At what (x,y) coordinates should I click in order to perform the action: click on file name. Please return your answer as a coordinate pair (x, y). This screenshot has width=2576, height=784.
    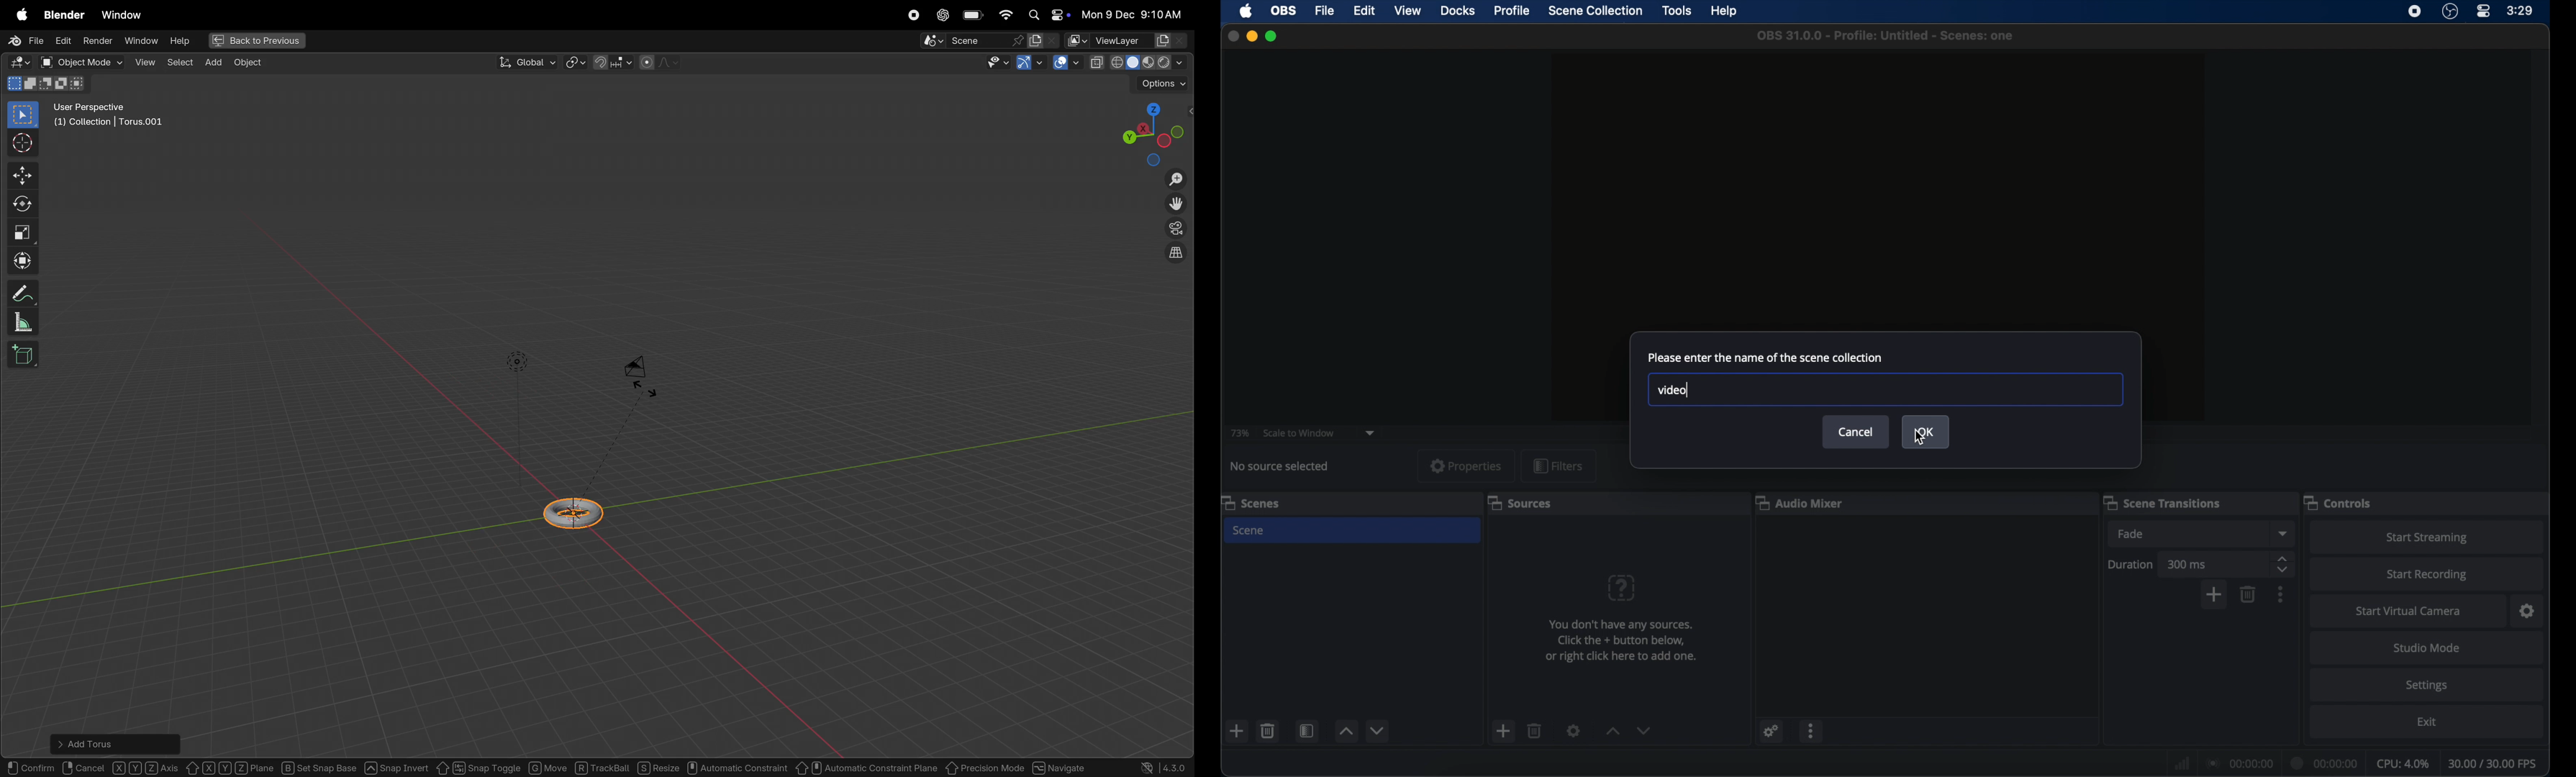
    Looking at the image, I should click on (1885, 35).